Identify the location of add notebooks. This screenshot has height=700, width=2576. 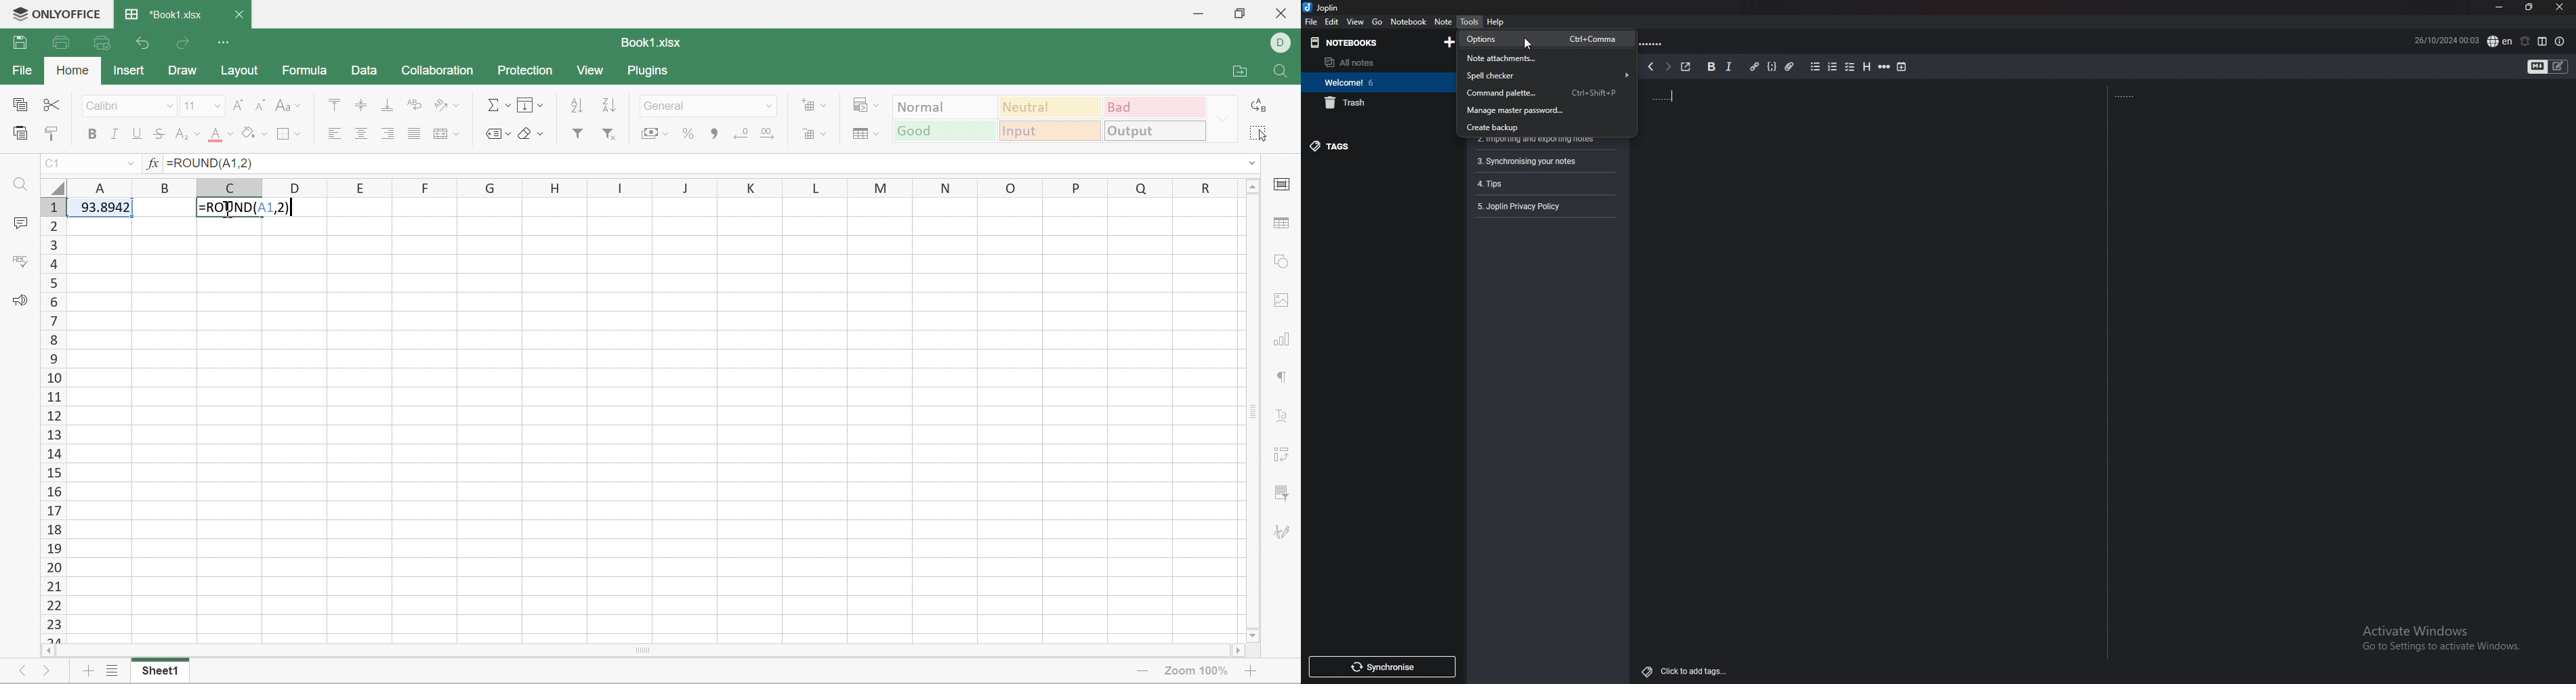
(1446, 43).